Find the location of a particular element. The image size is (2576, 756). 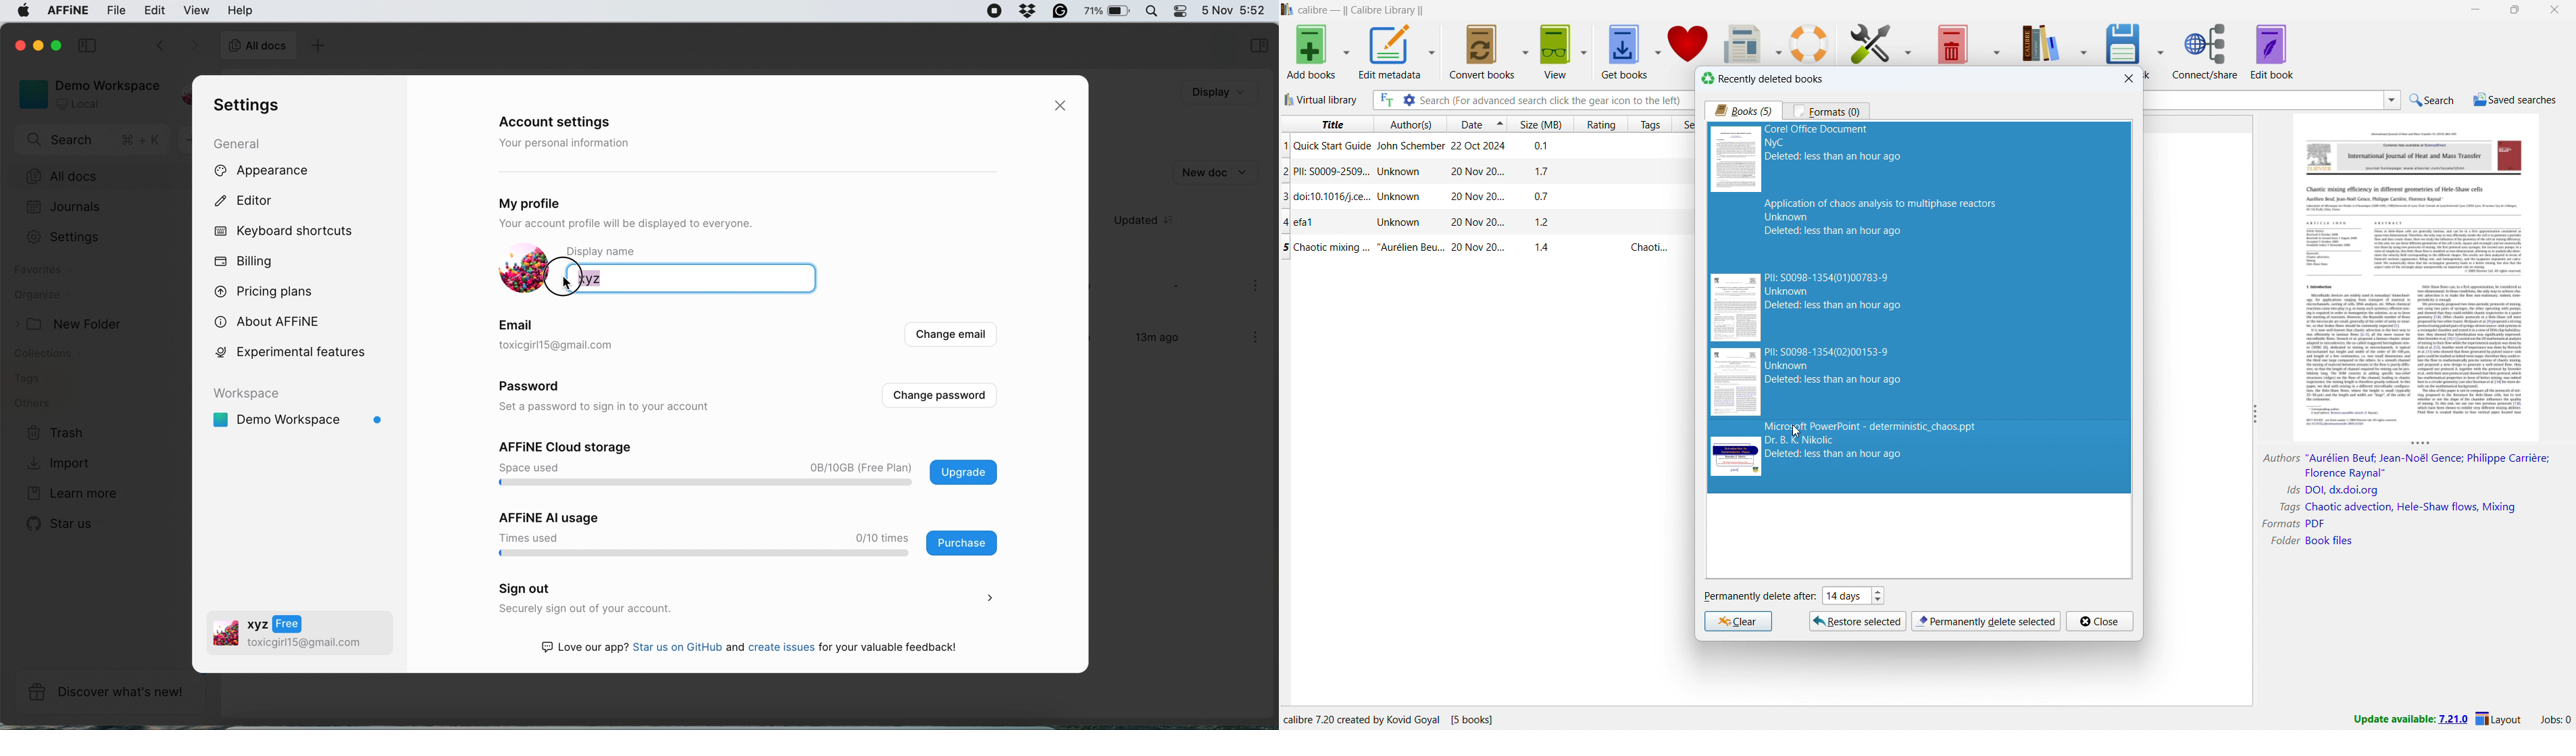

minimize is located at coordinates (2475, 9).